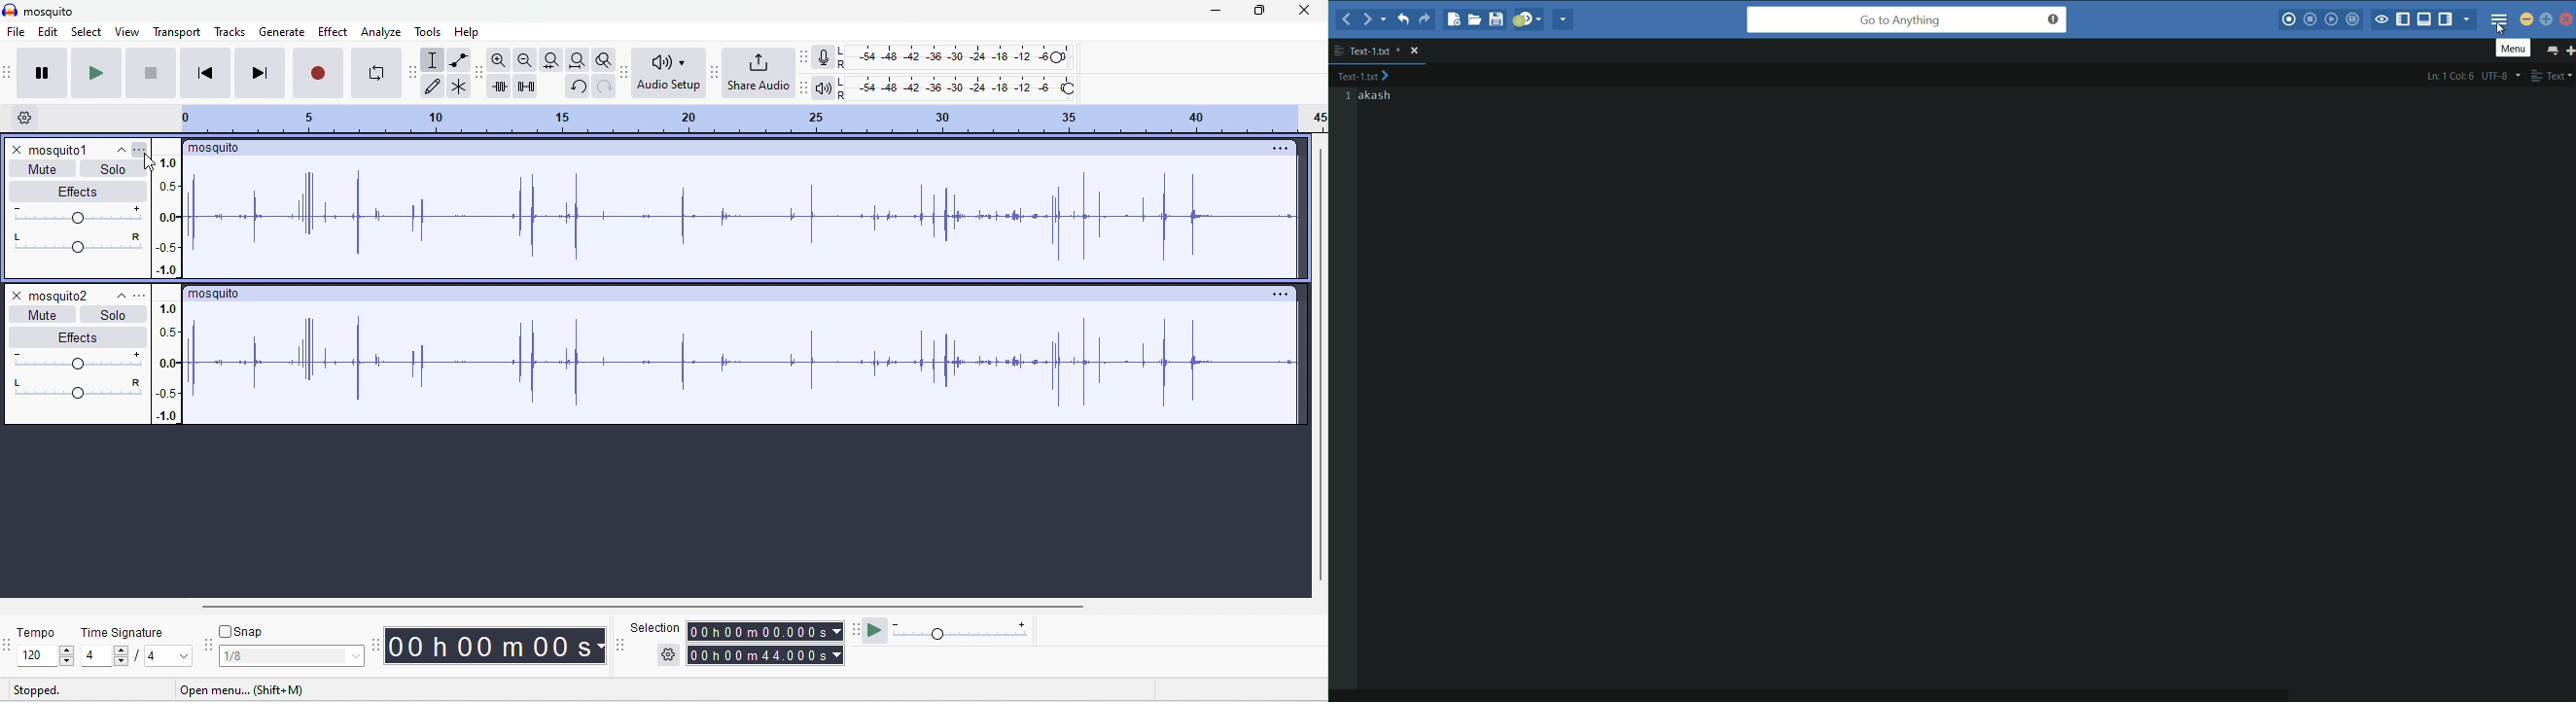 The image size is (2576, 728). What do you see at coordinates (43, 75) in the screenshot?
I see `pause` at bounding box center [43, 75].